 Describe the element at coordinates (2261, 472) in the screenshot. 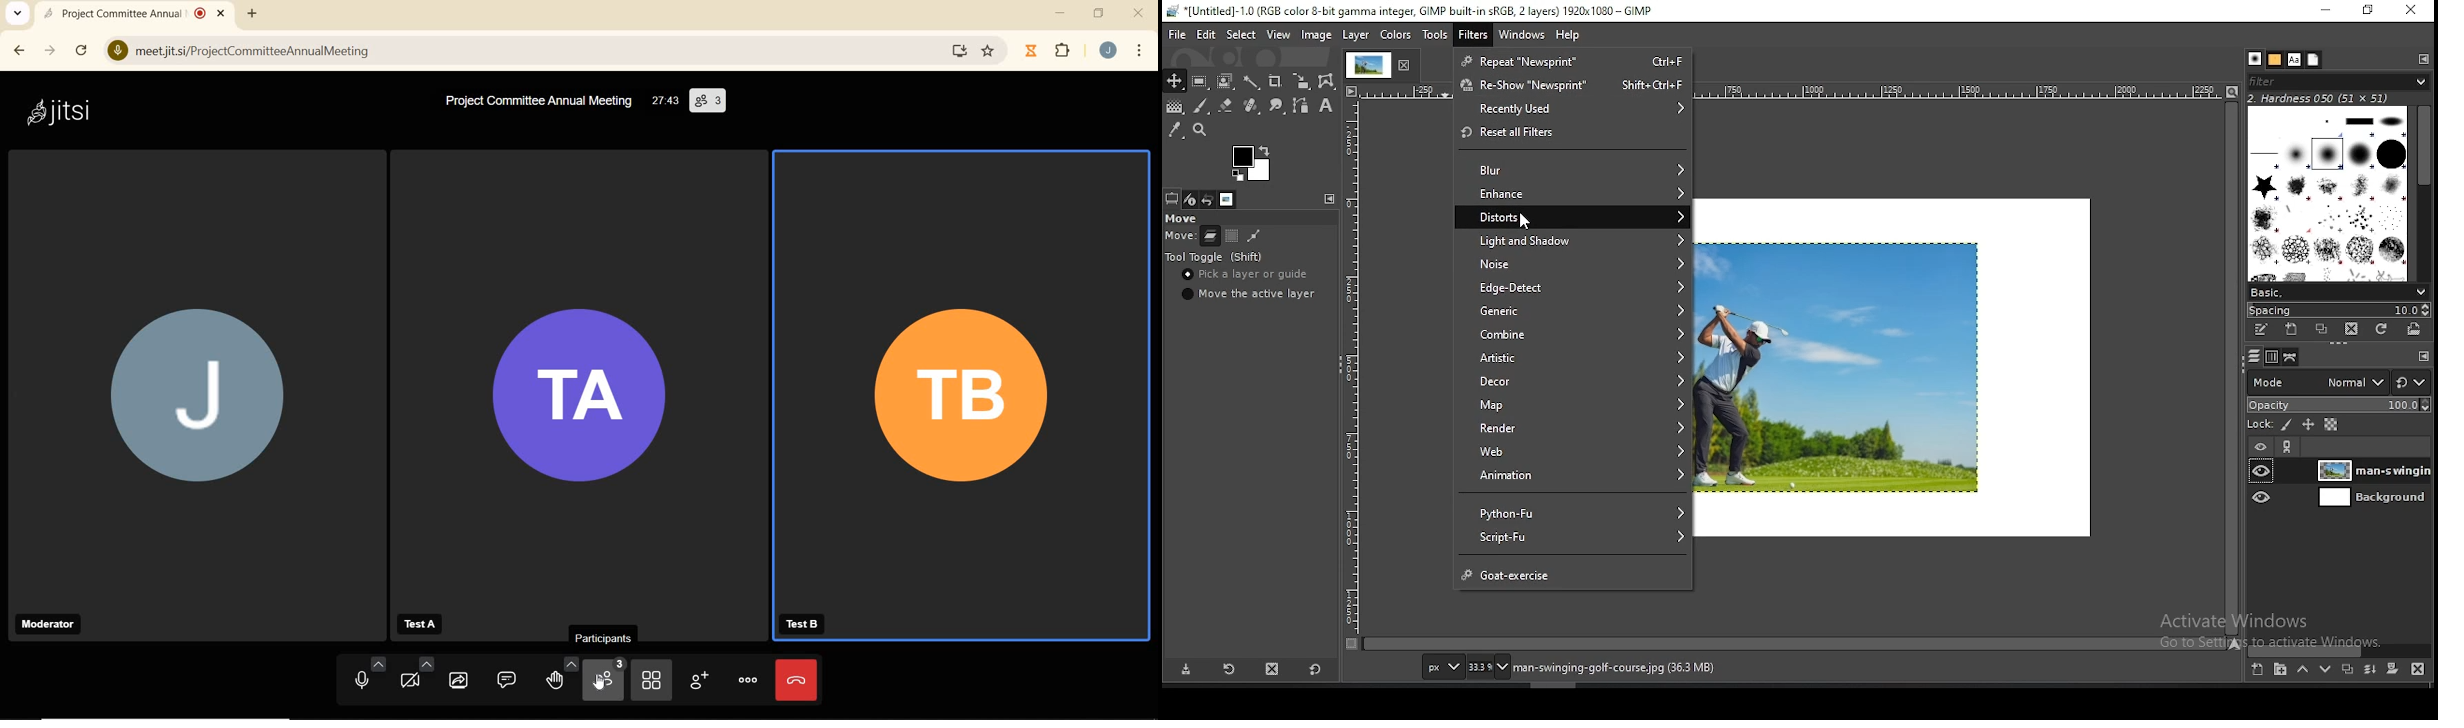

I see `layer visibility on/off` at that location.